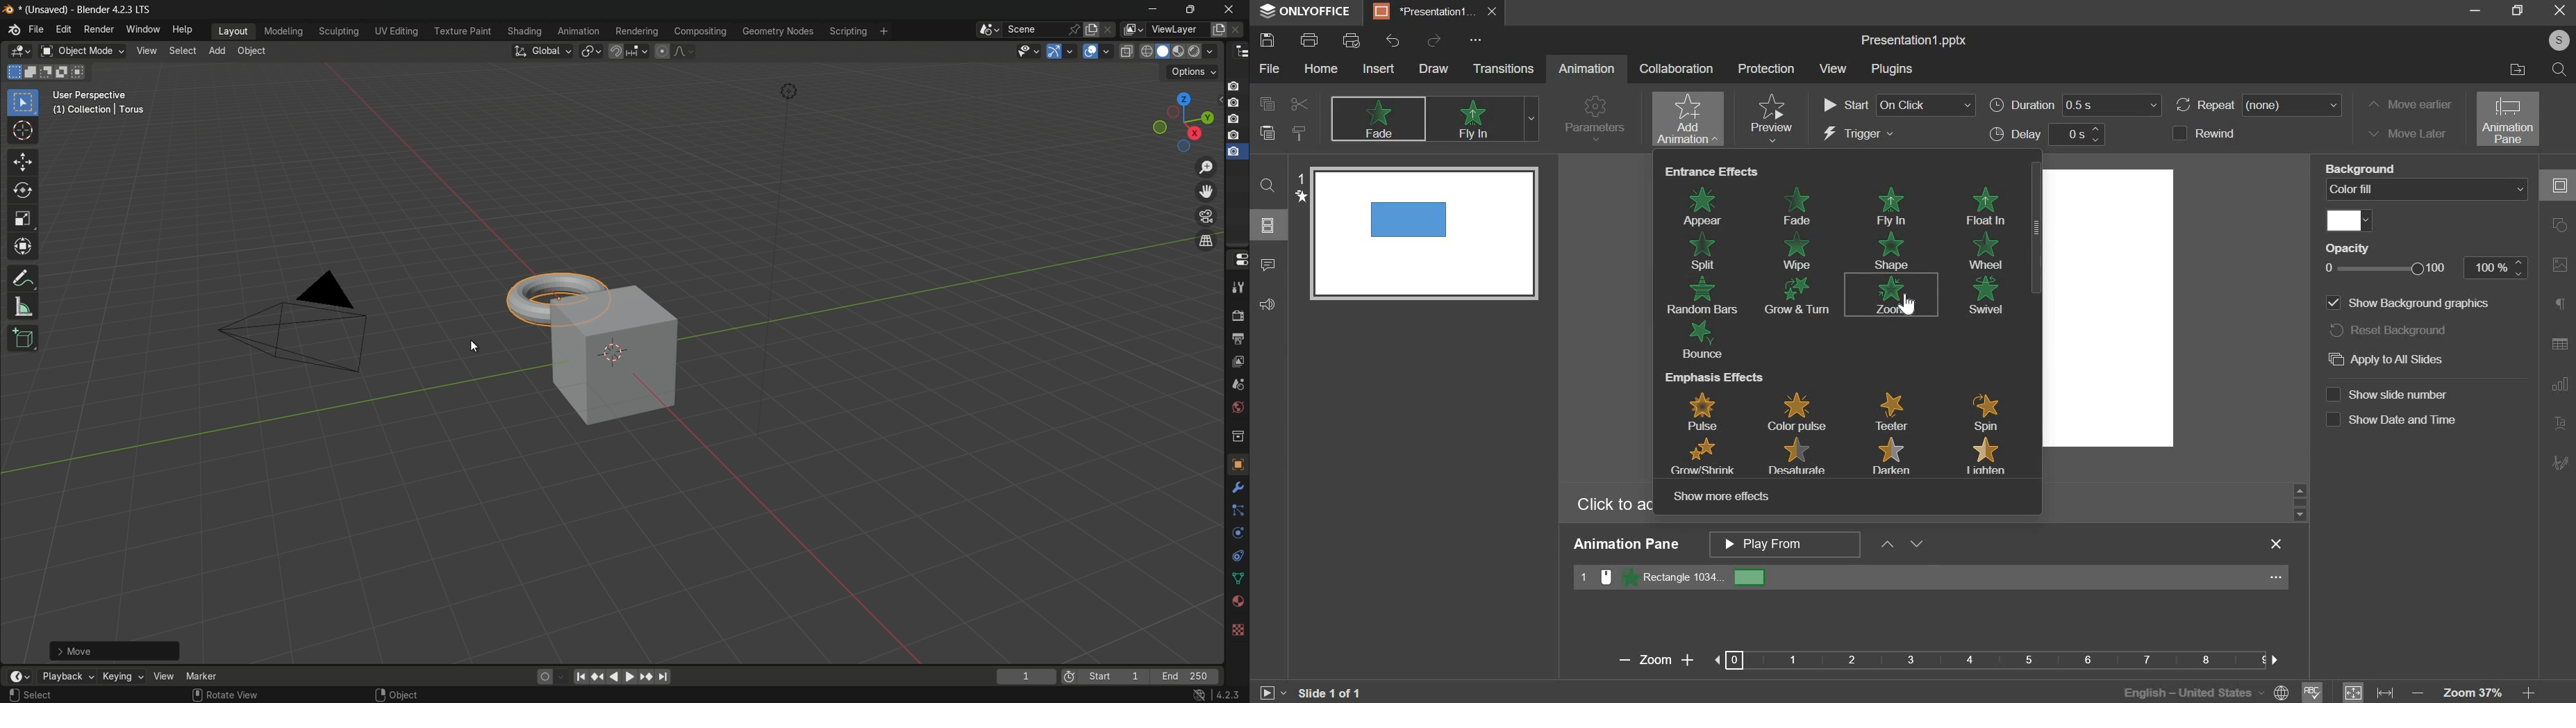 This screenshot has width=2576, height=728. Describe the element at coordinates (1799, 455) in the screenshot. I see `desaturate` at that location.